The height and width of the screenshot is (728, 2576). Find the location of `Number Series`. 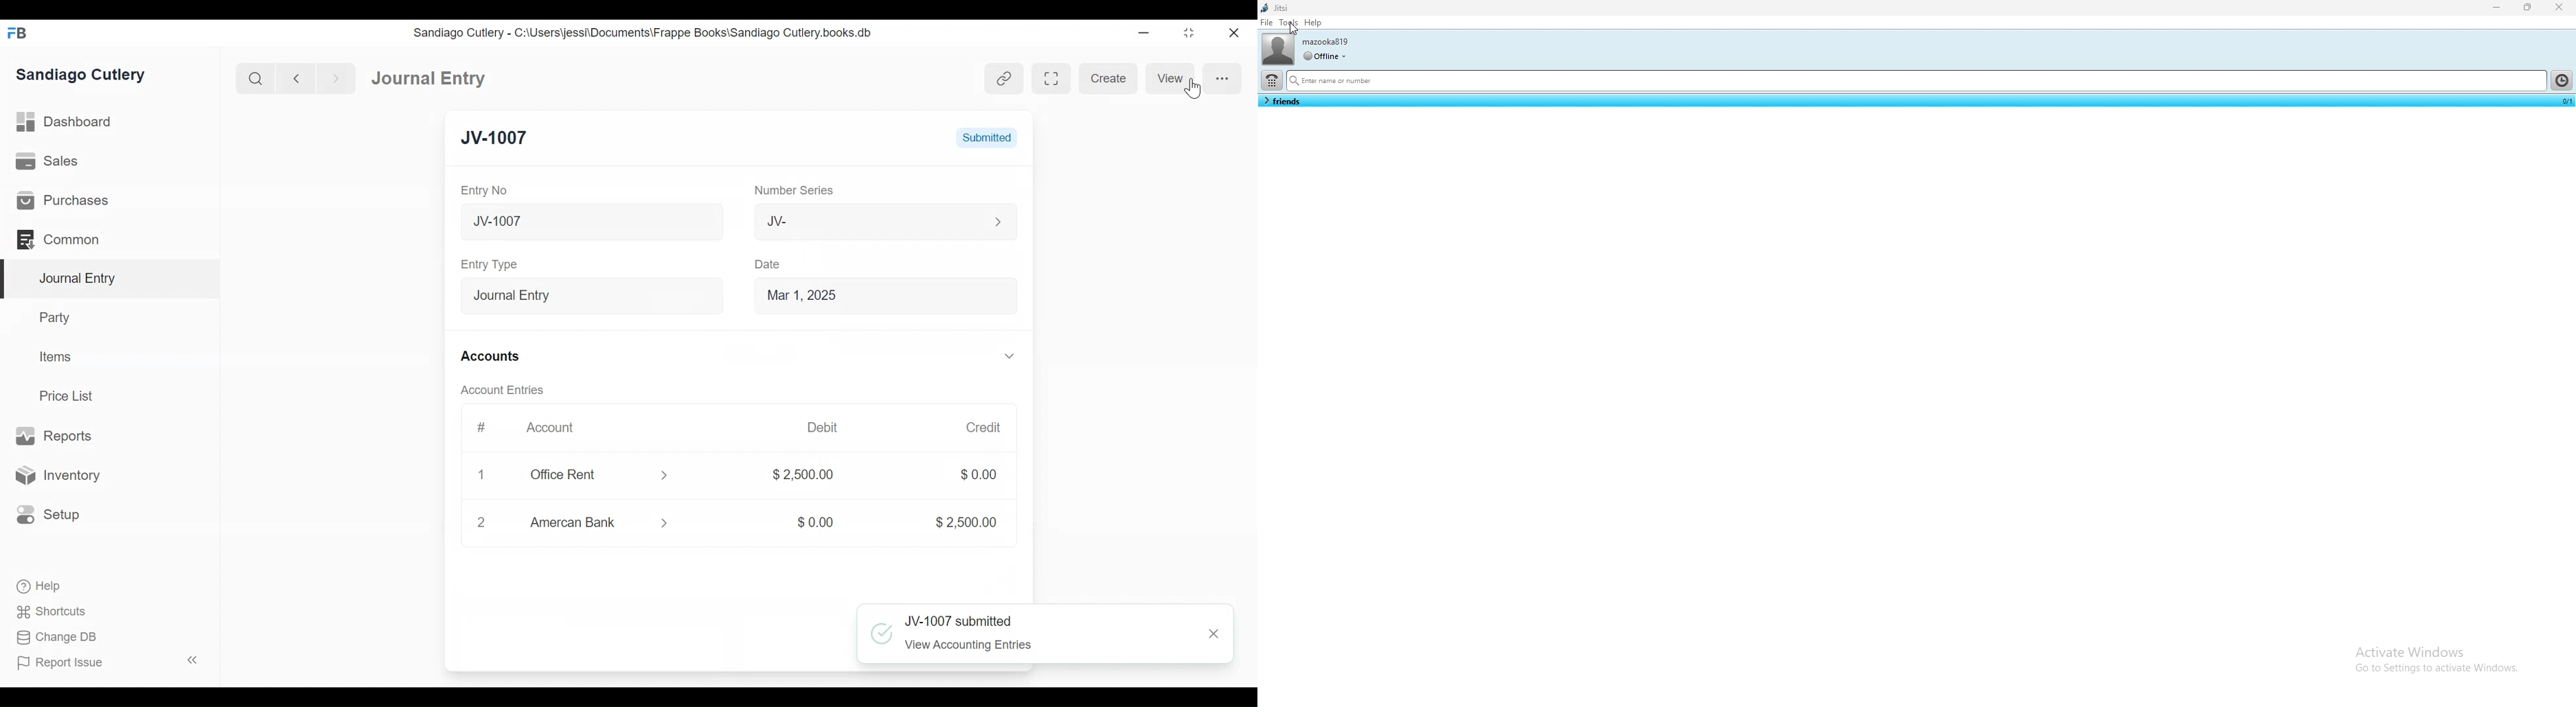

Number Series is located at coordinates (787, 190).